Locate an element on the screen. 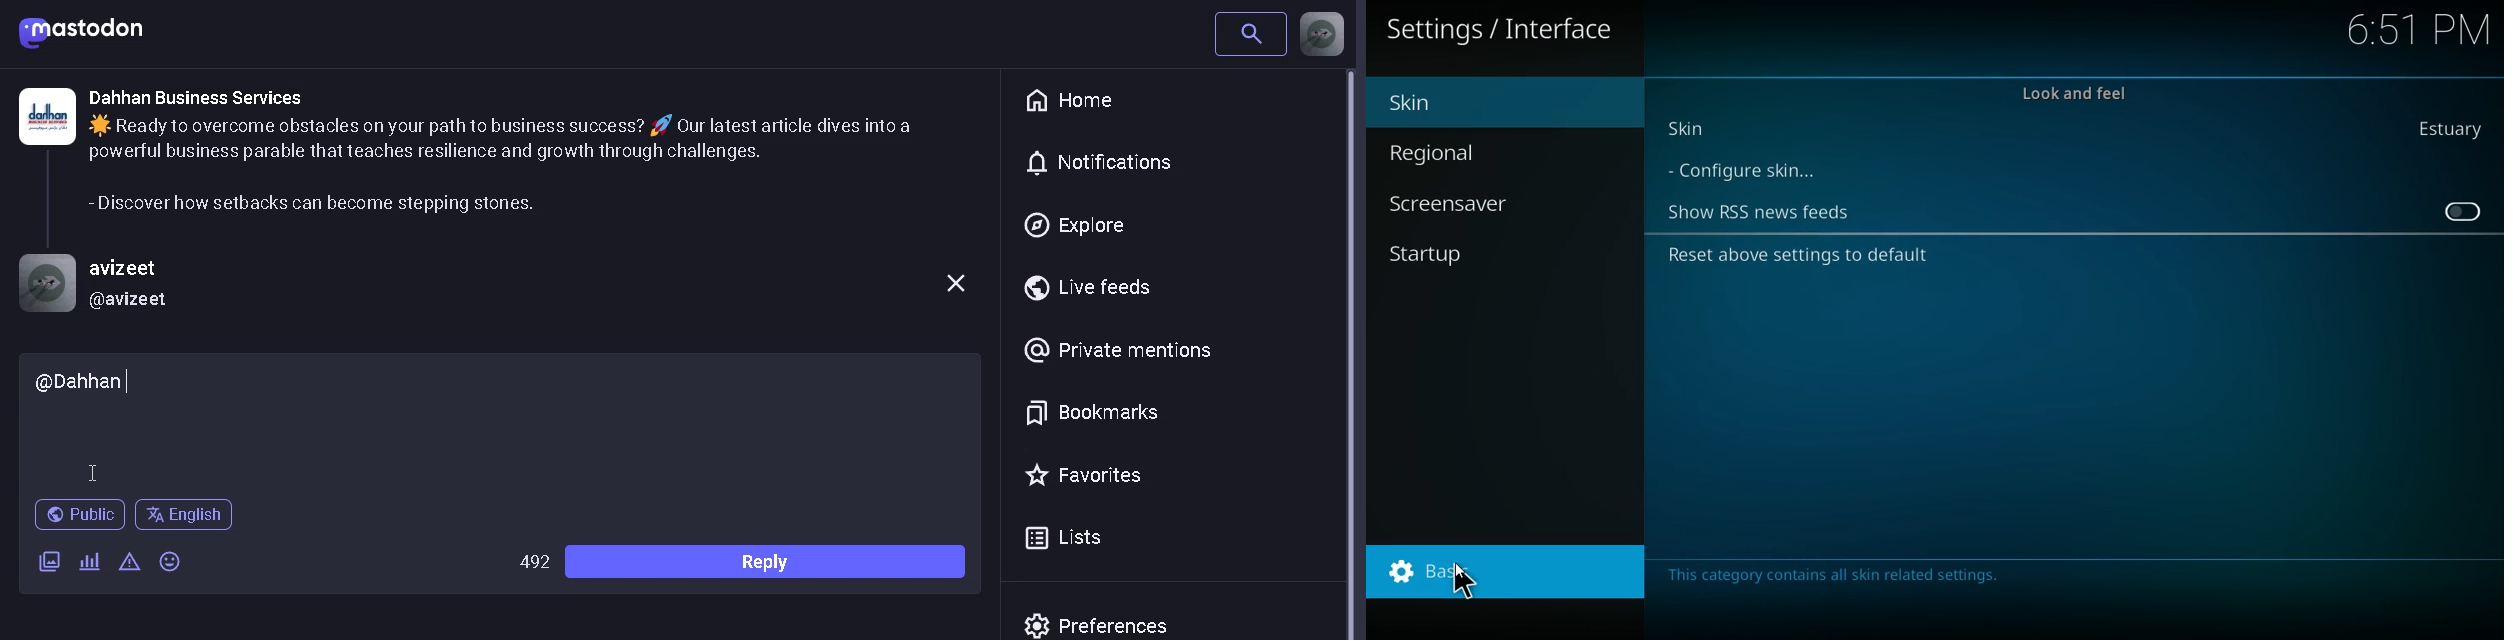 Image resolution: width=2520 pixels, height=644 pixels. basic is located at coordinates (1507, 572).